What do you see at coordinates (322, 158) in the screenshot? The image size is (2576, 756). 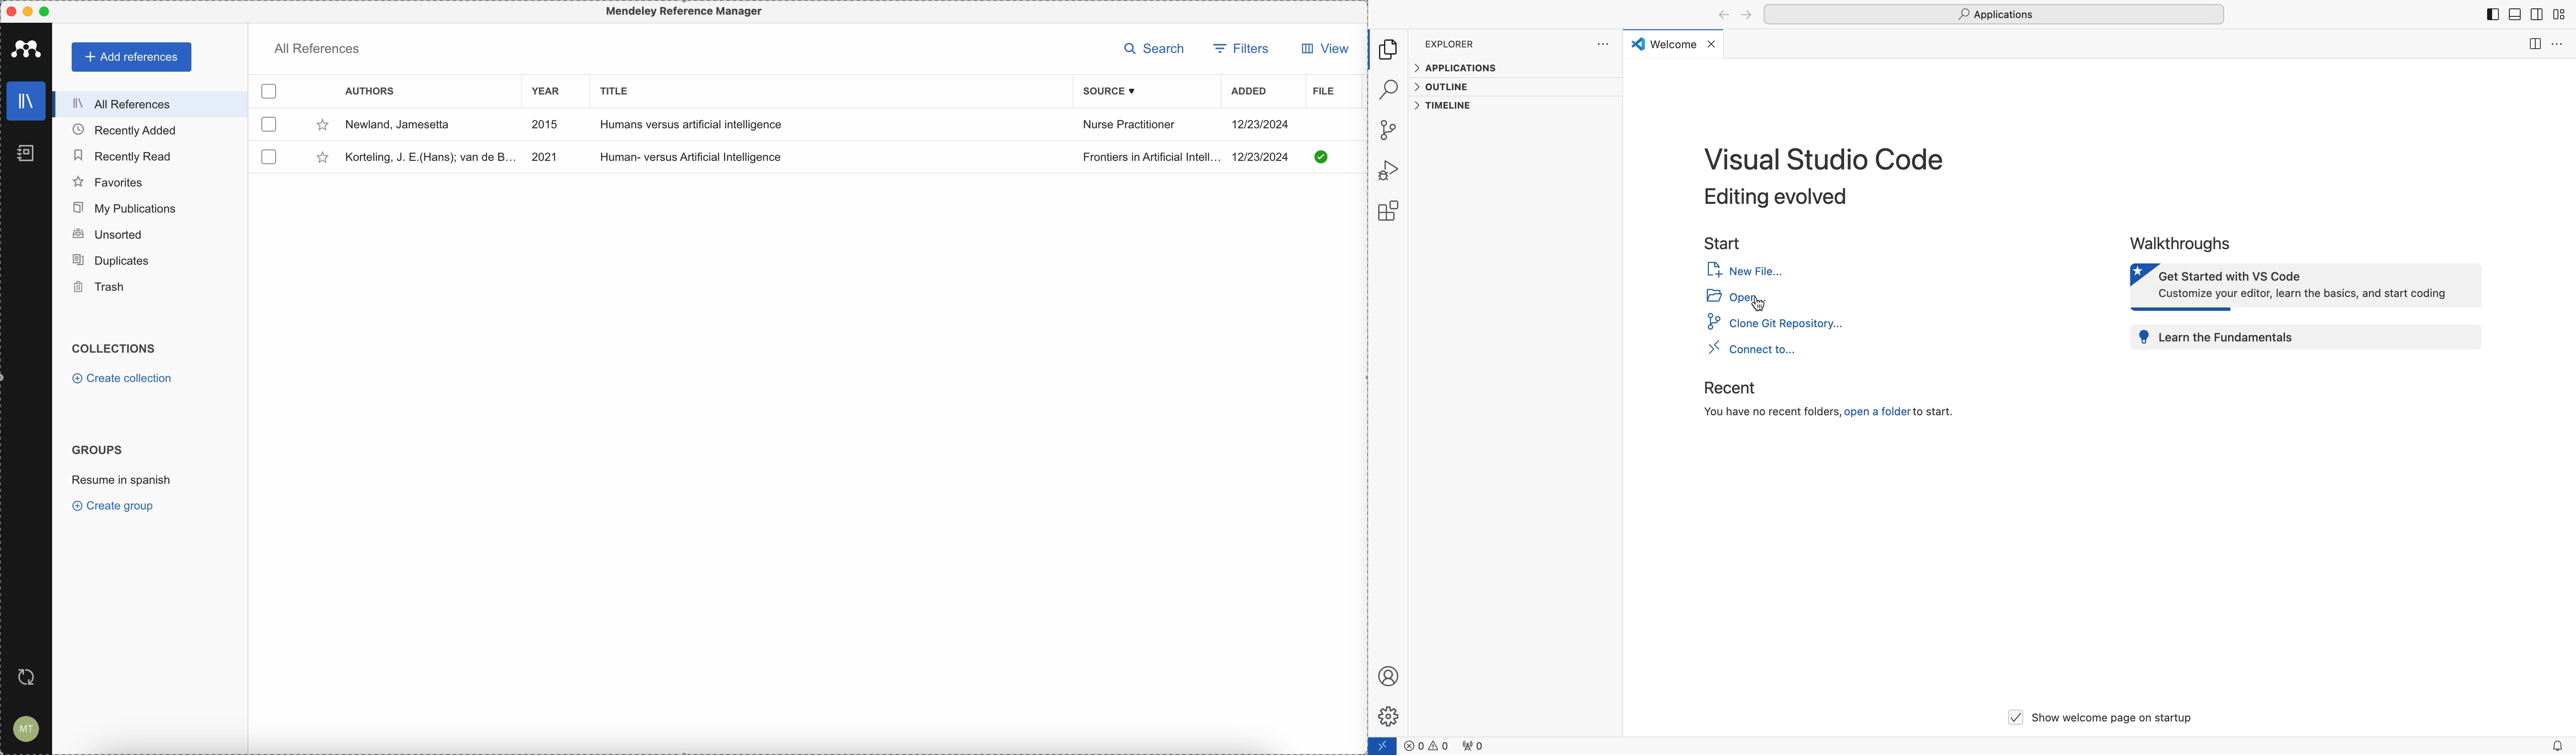 I see `favorite` at bounding box center [322, 158].